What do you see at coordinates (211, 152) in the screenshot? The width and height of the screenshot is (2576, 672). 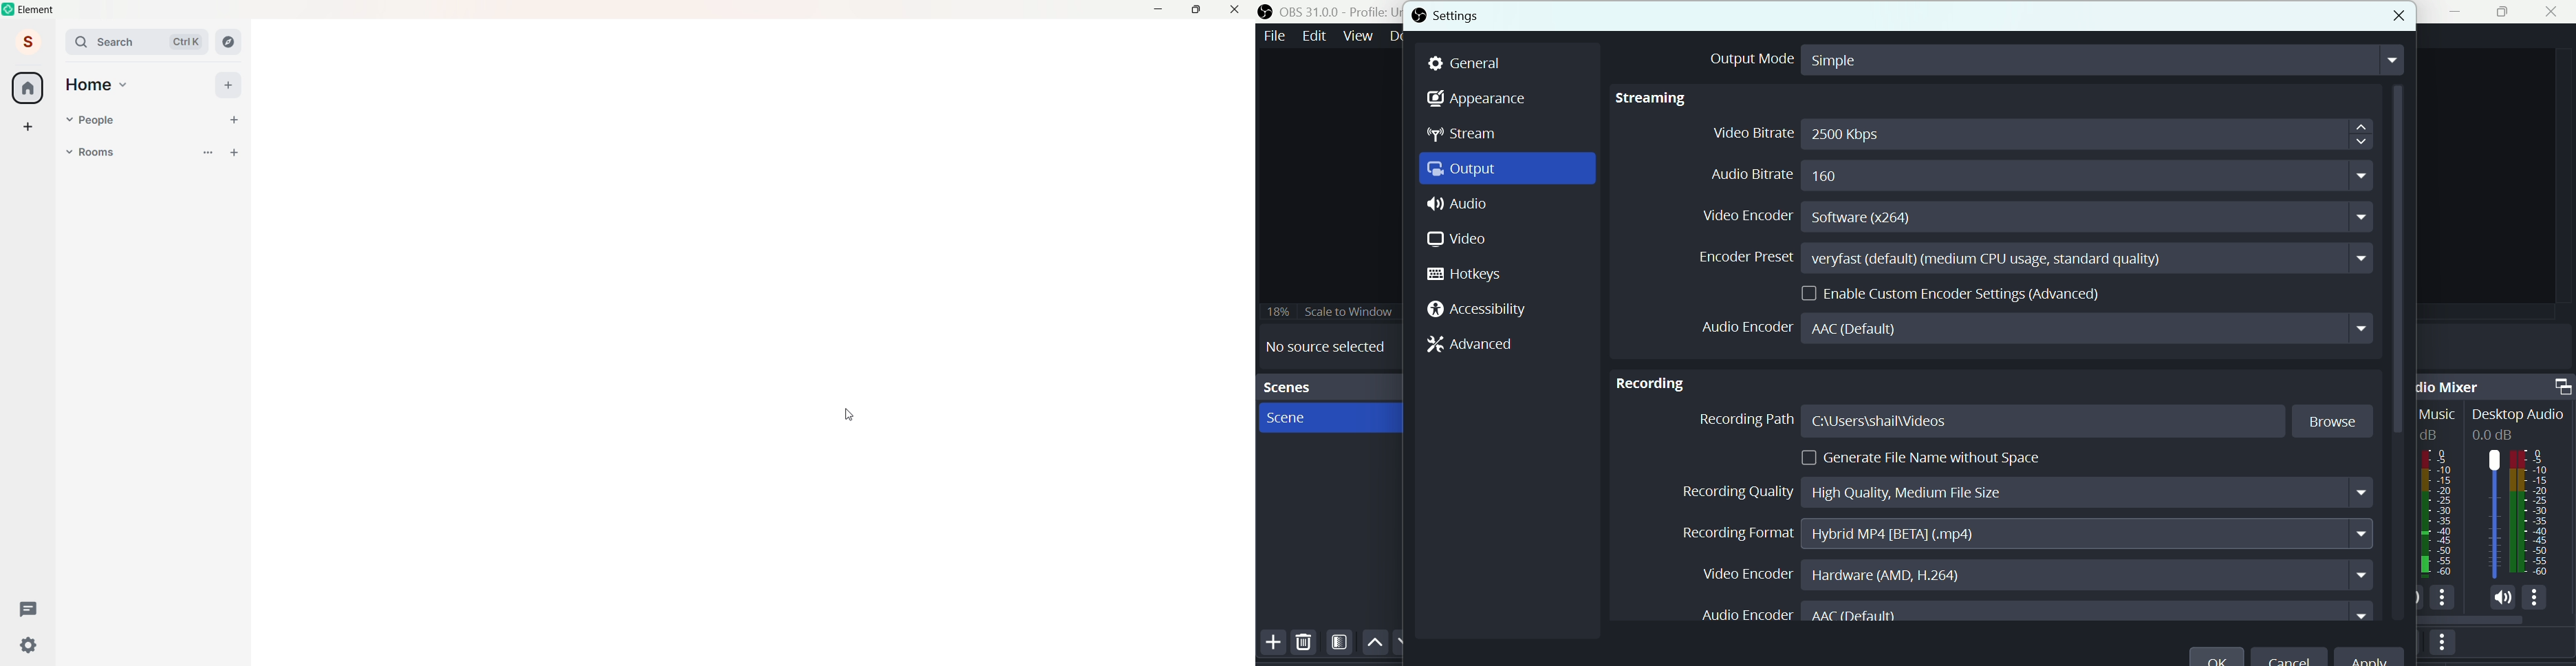 I see `List options` at bounding box center [211, 152].